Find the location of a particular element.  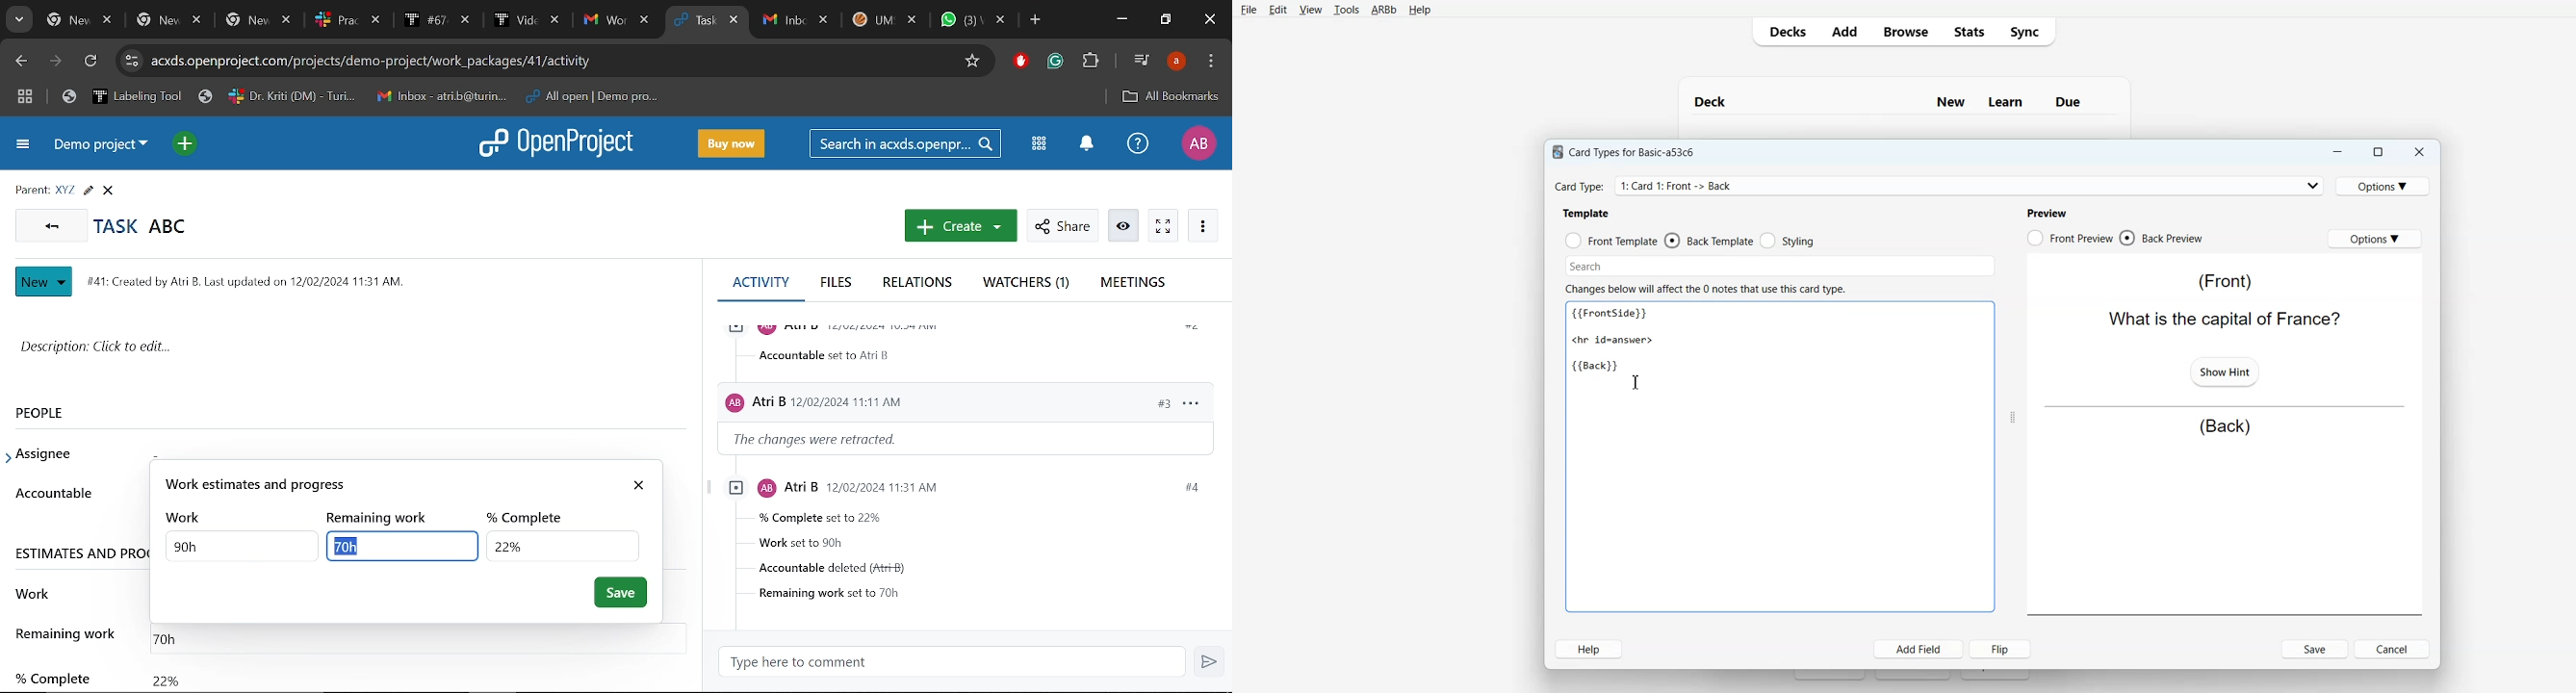

Search tabs is located at coordinates (21, 21).